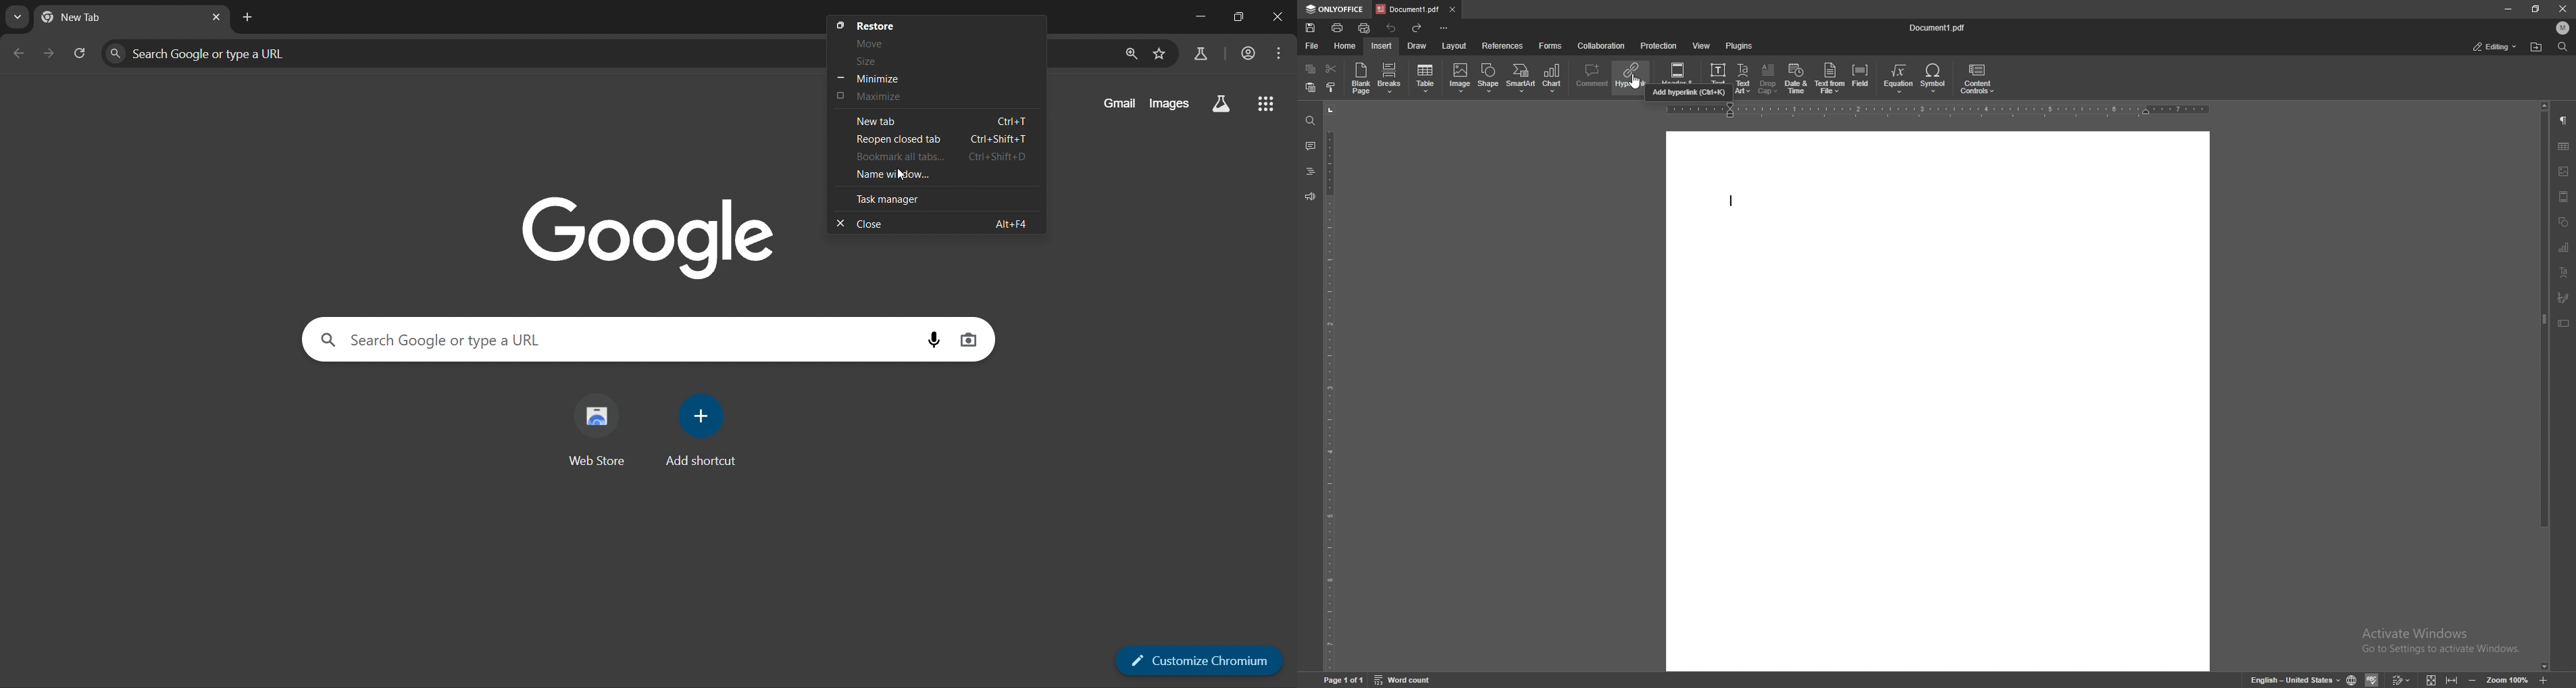 This screenshot has width=2576, height=700. Describe the element at coordinates (1362, 78) in the screenshot. I see `blank page` at that location.